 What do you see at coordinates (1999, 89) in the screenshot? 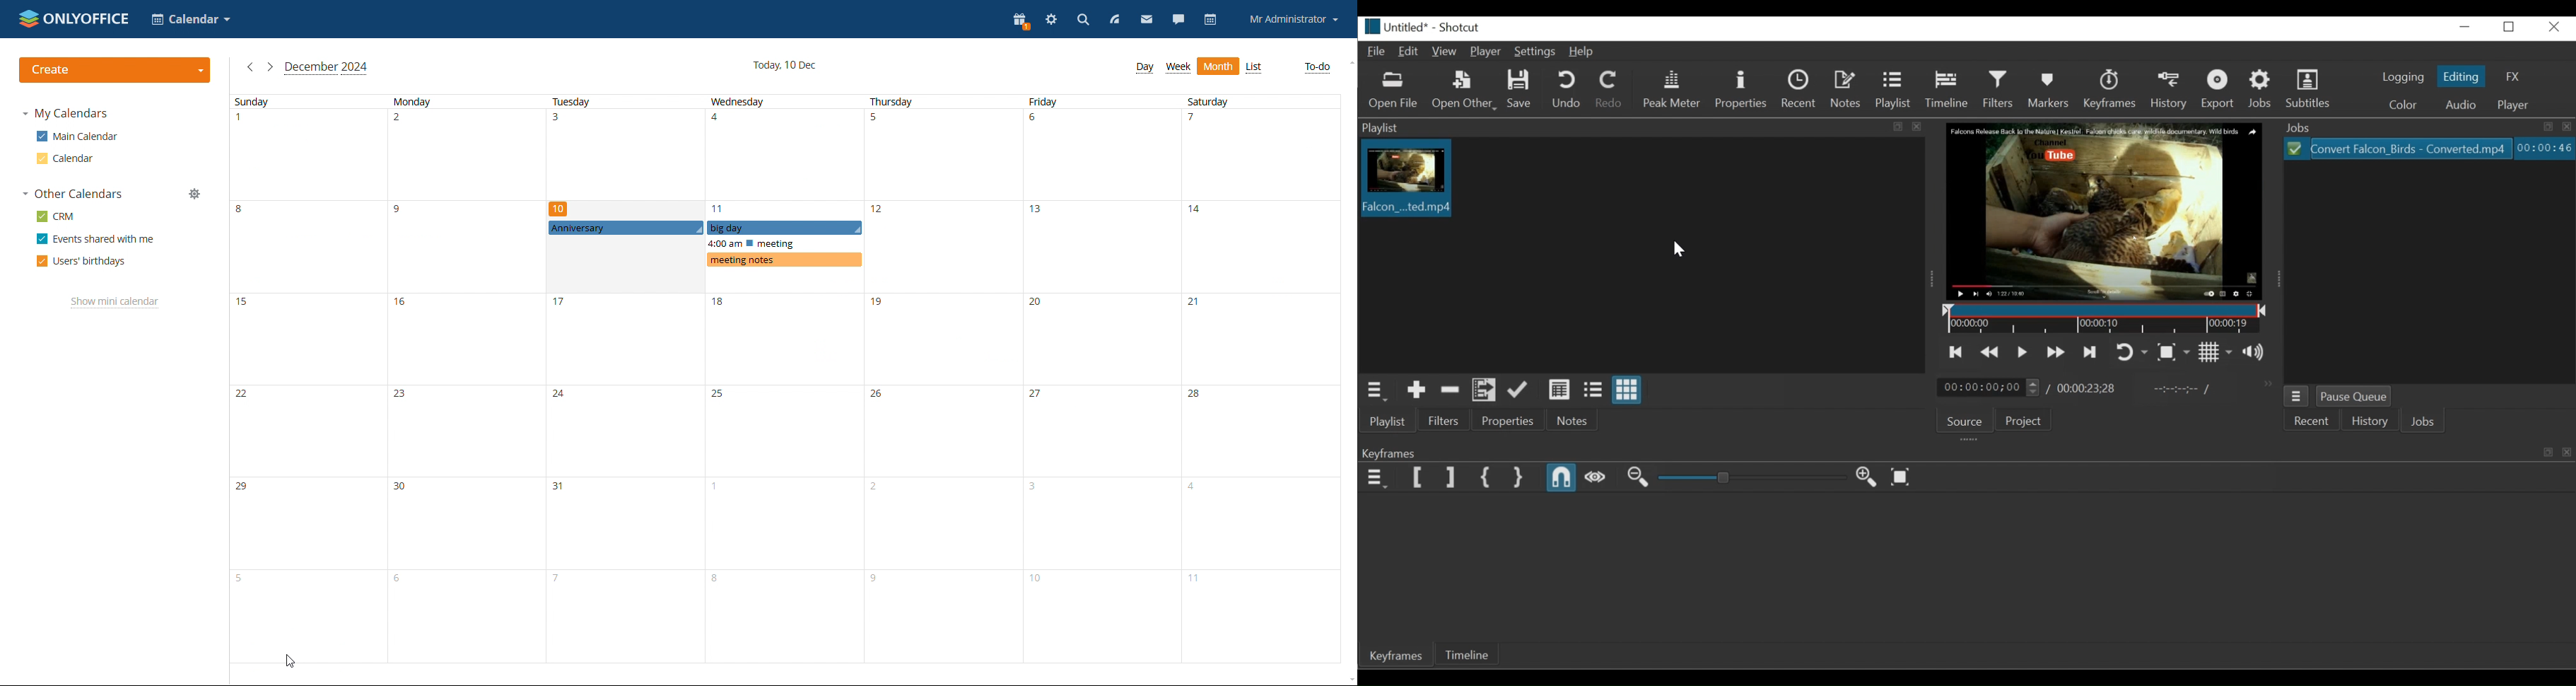
I see `Filters` at bounding box center [1999, 89].